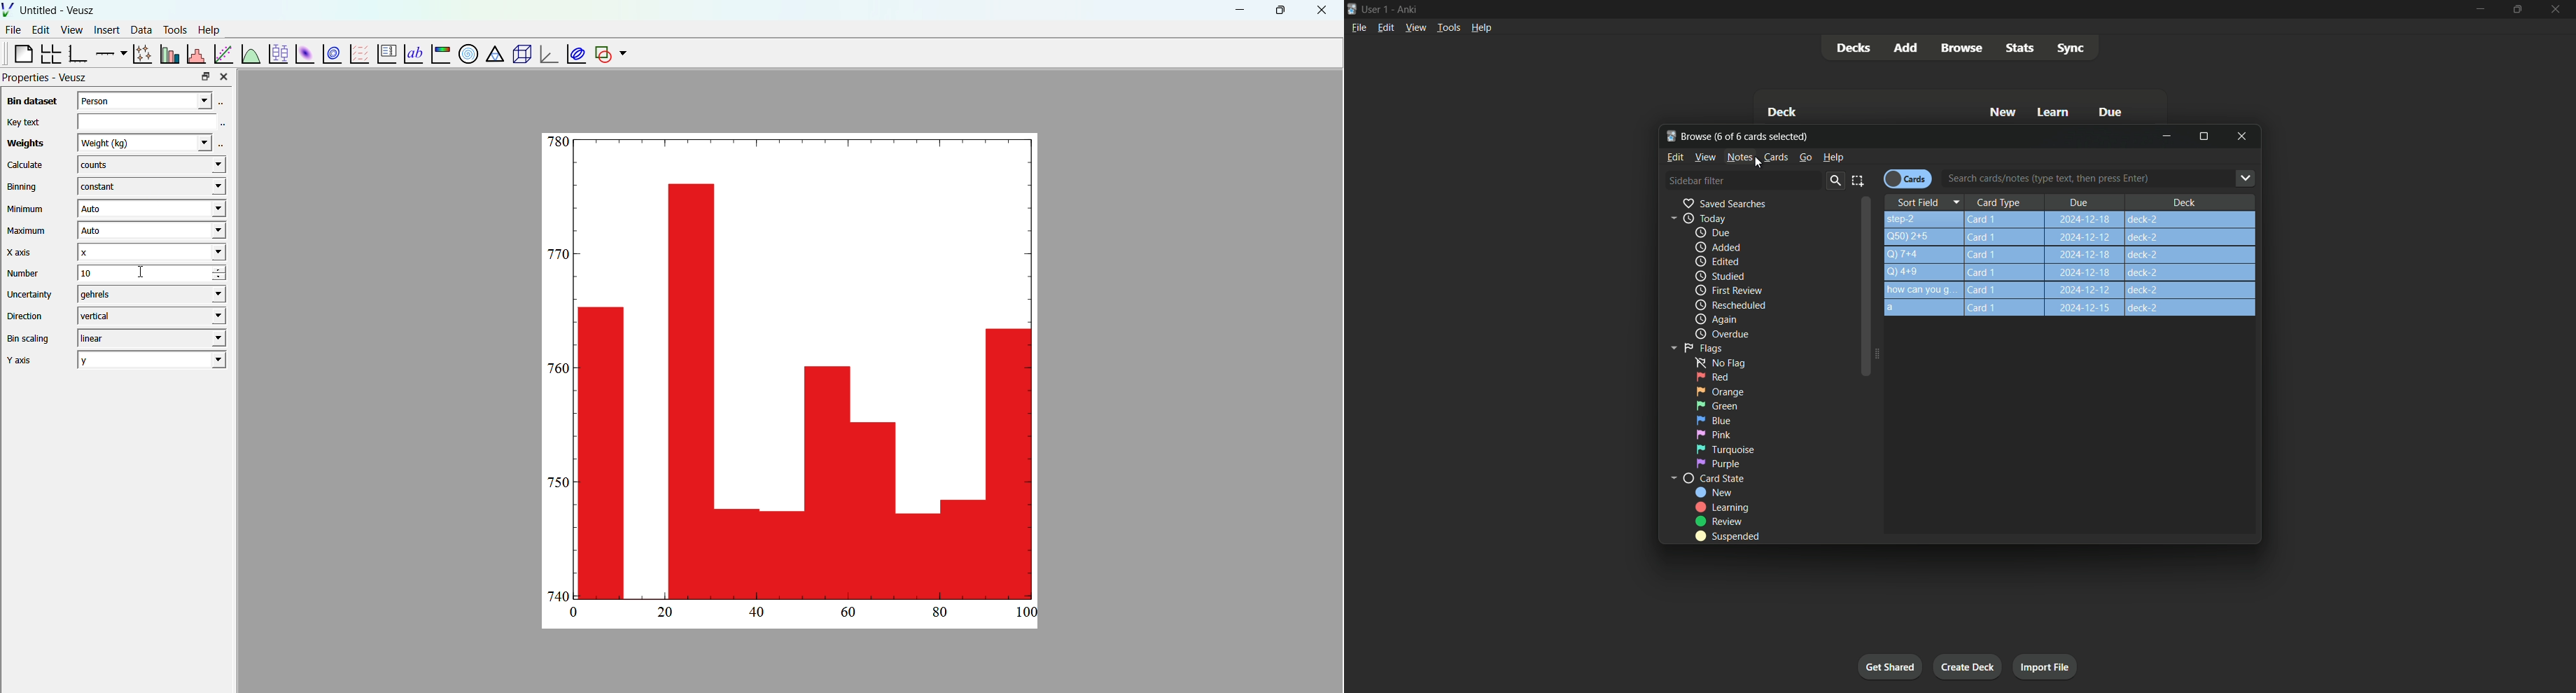  Describe the element at coordinates (2071, 263) in the screenshot. I see `step-2 Card1 2024-12-18 deck-2 Q)50)2+5Q)7+4 Card1 2024-12-18 deck-2  14+9 Card 1 how can youg.. Card 1 2024-12-18 deck-2  a Card 1 2024-12-18 deck-2 ` at that location.